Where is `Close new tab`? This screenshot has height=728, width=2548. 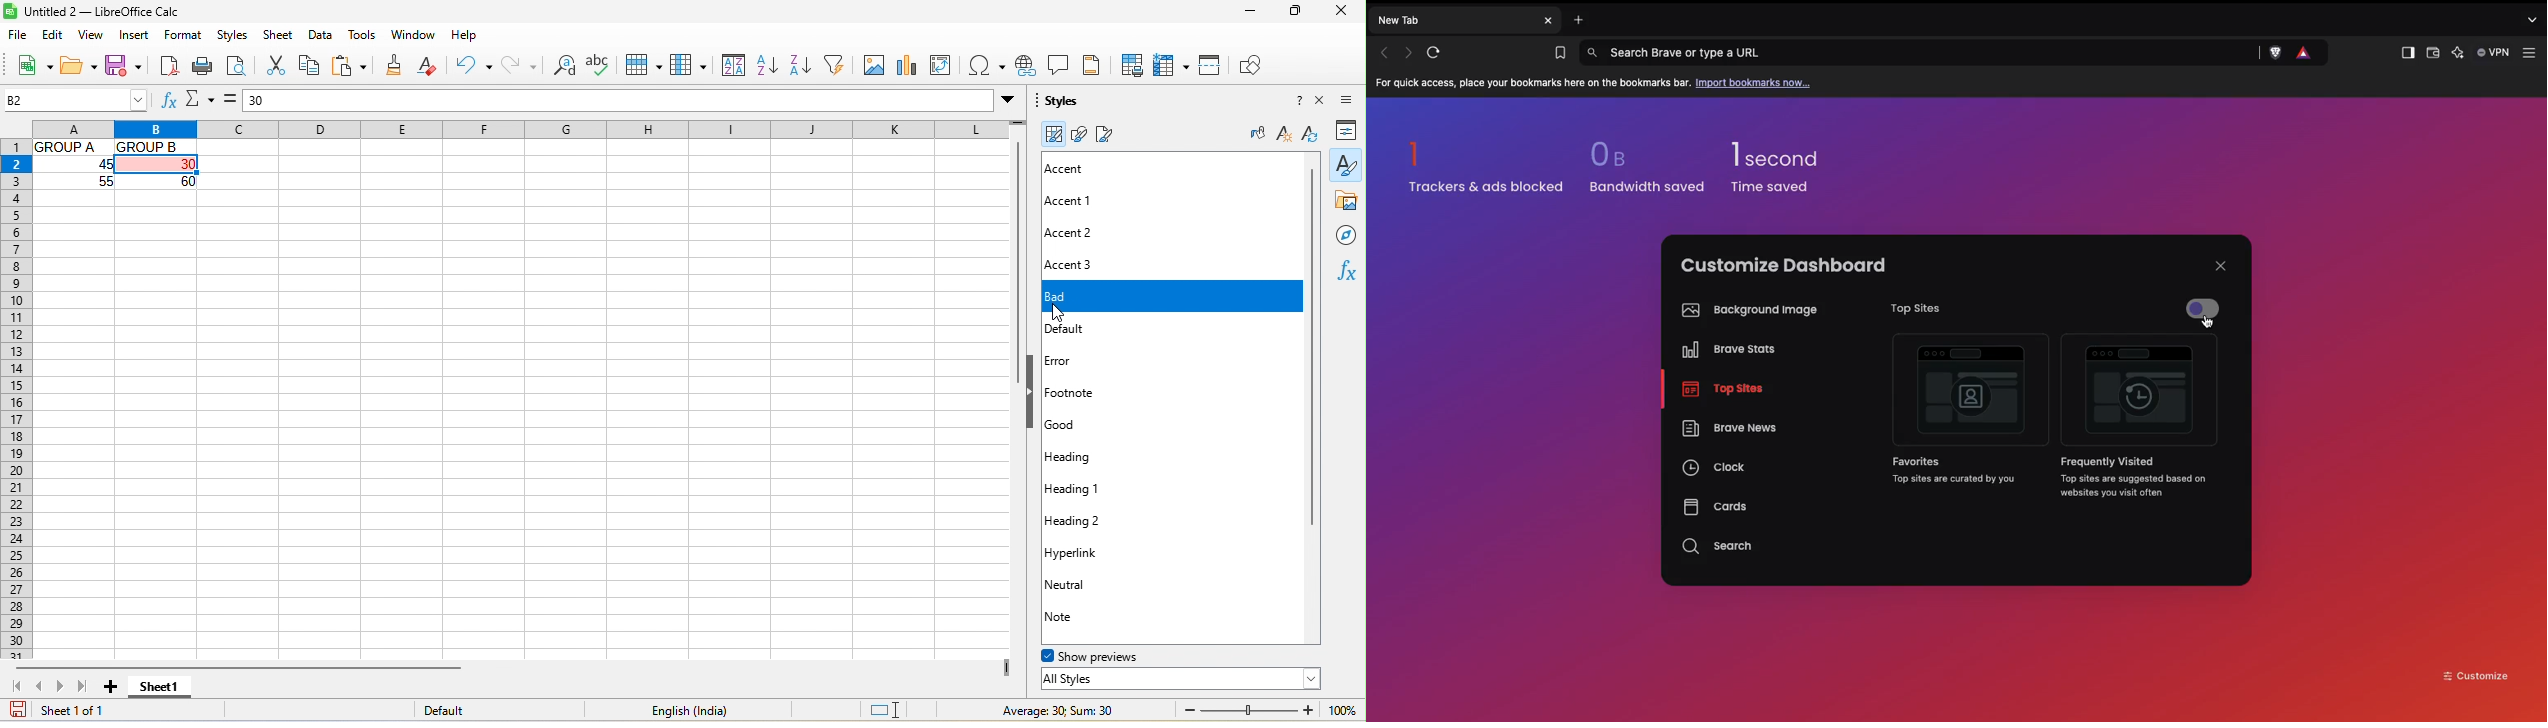
Close new tab is located at coordinates (1548, 21).